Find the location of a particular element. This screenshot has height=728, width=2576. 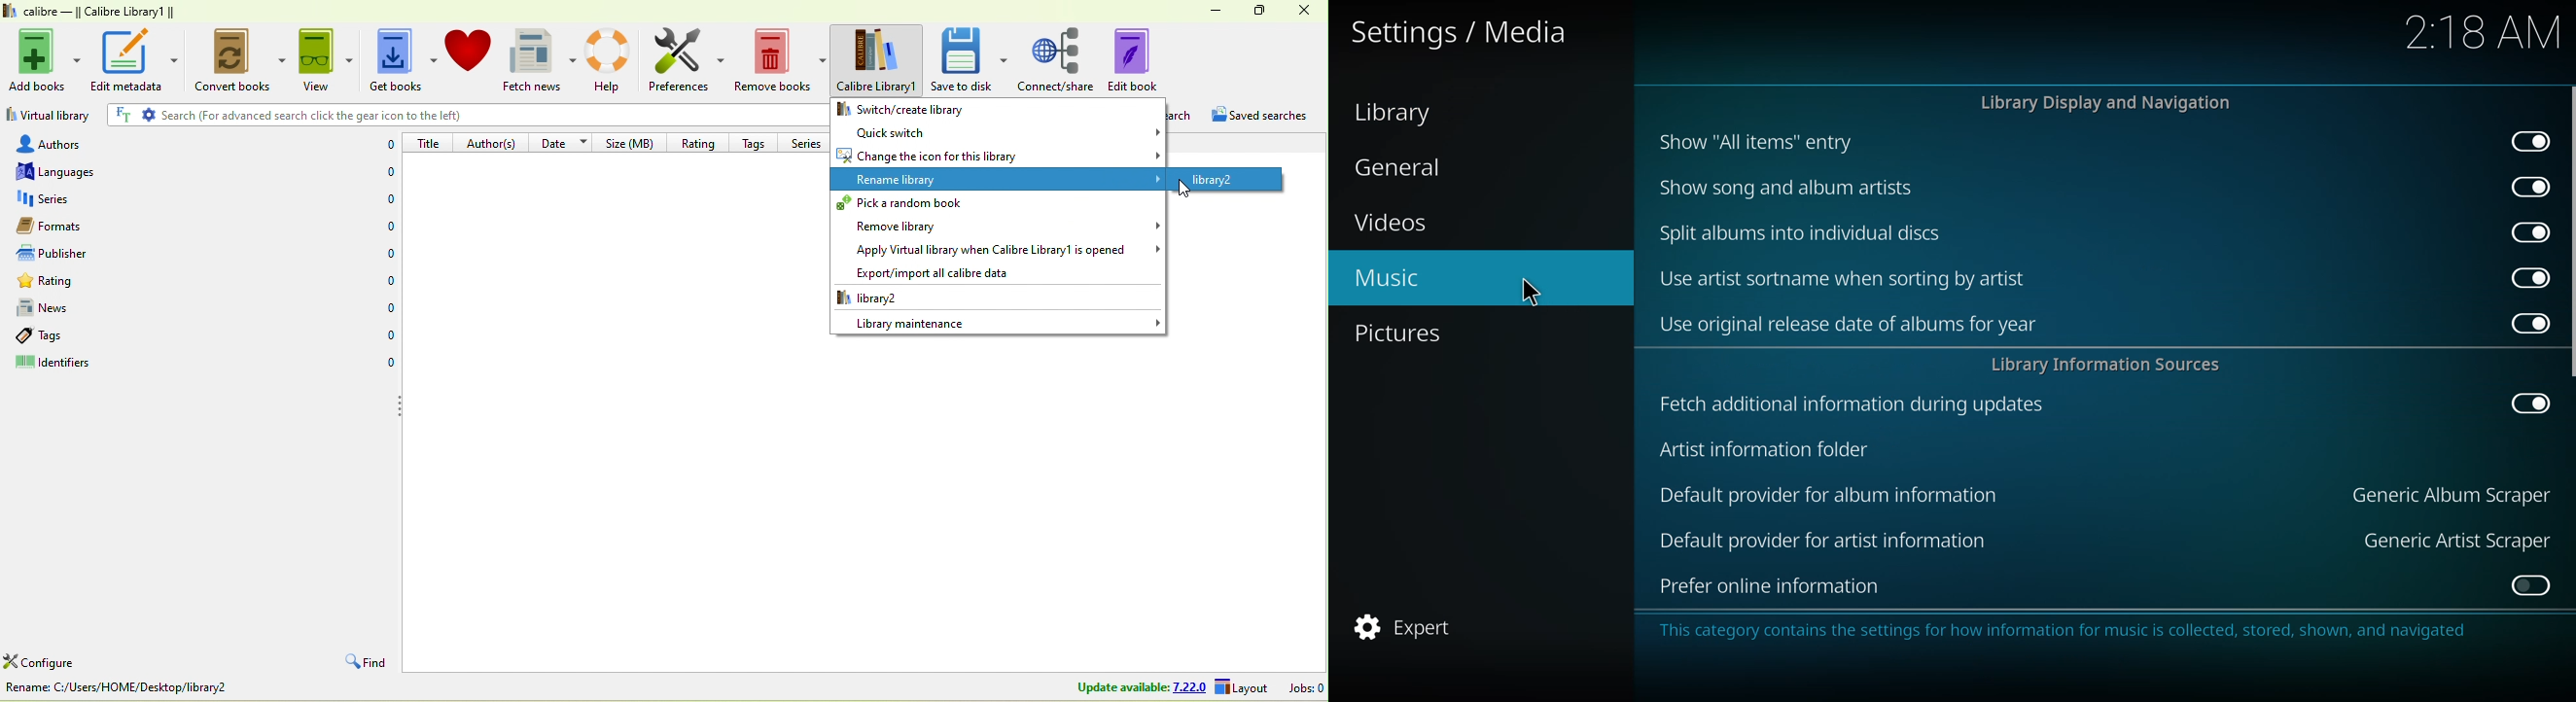

enabled is located at coordinates (2523, 321).